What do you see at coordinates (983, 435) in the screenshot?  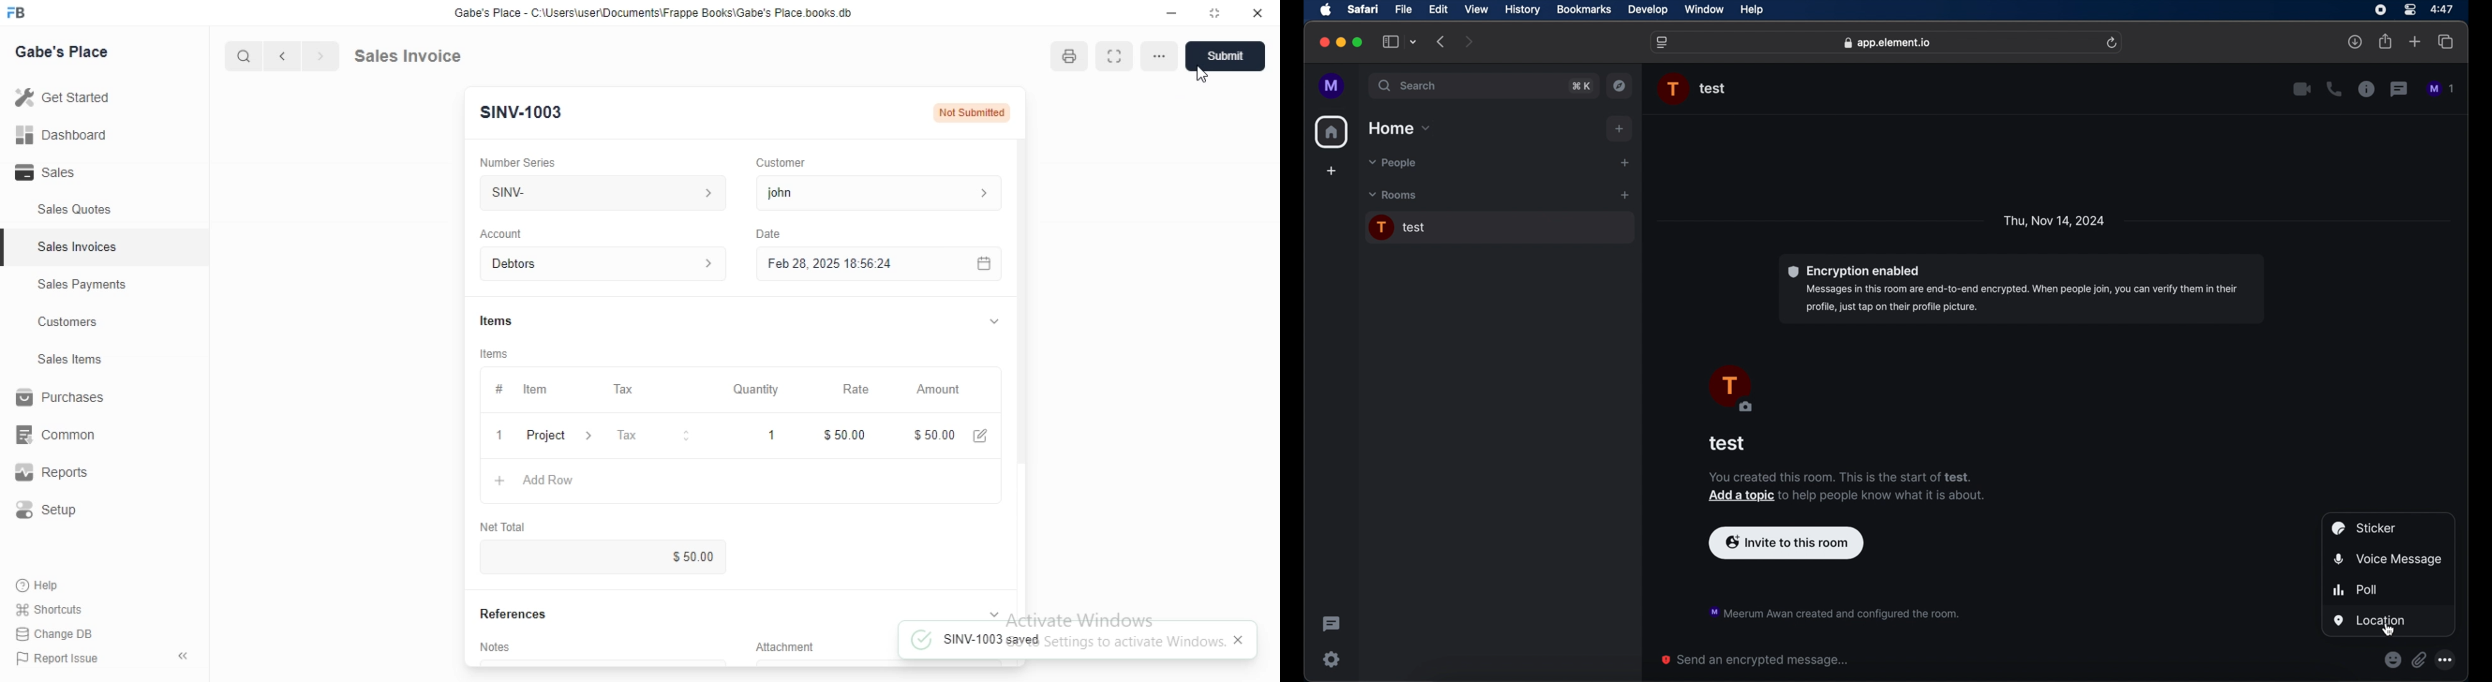 I see `edit` at bounding box center [983, 435].